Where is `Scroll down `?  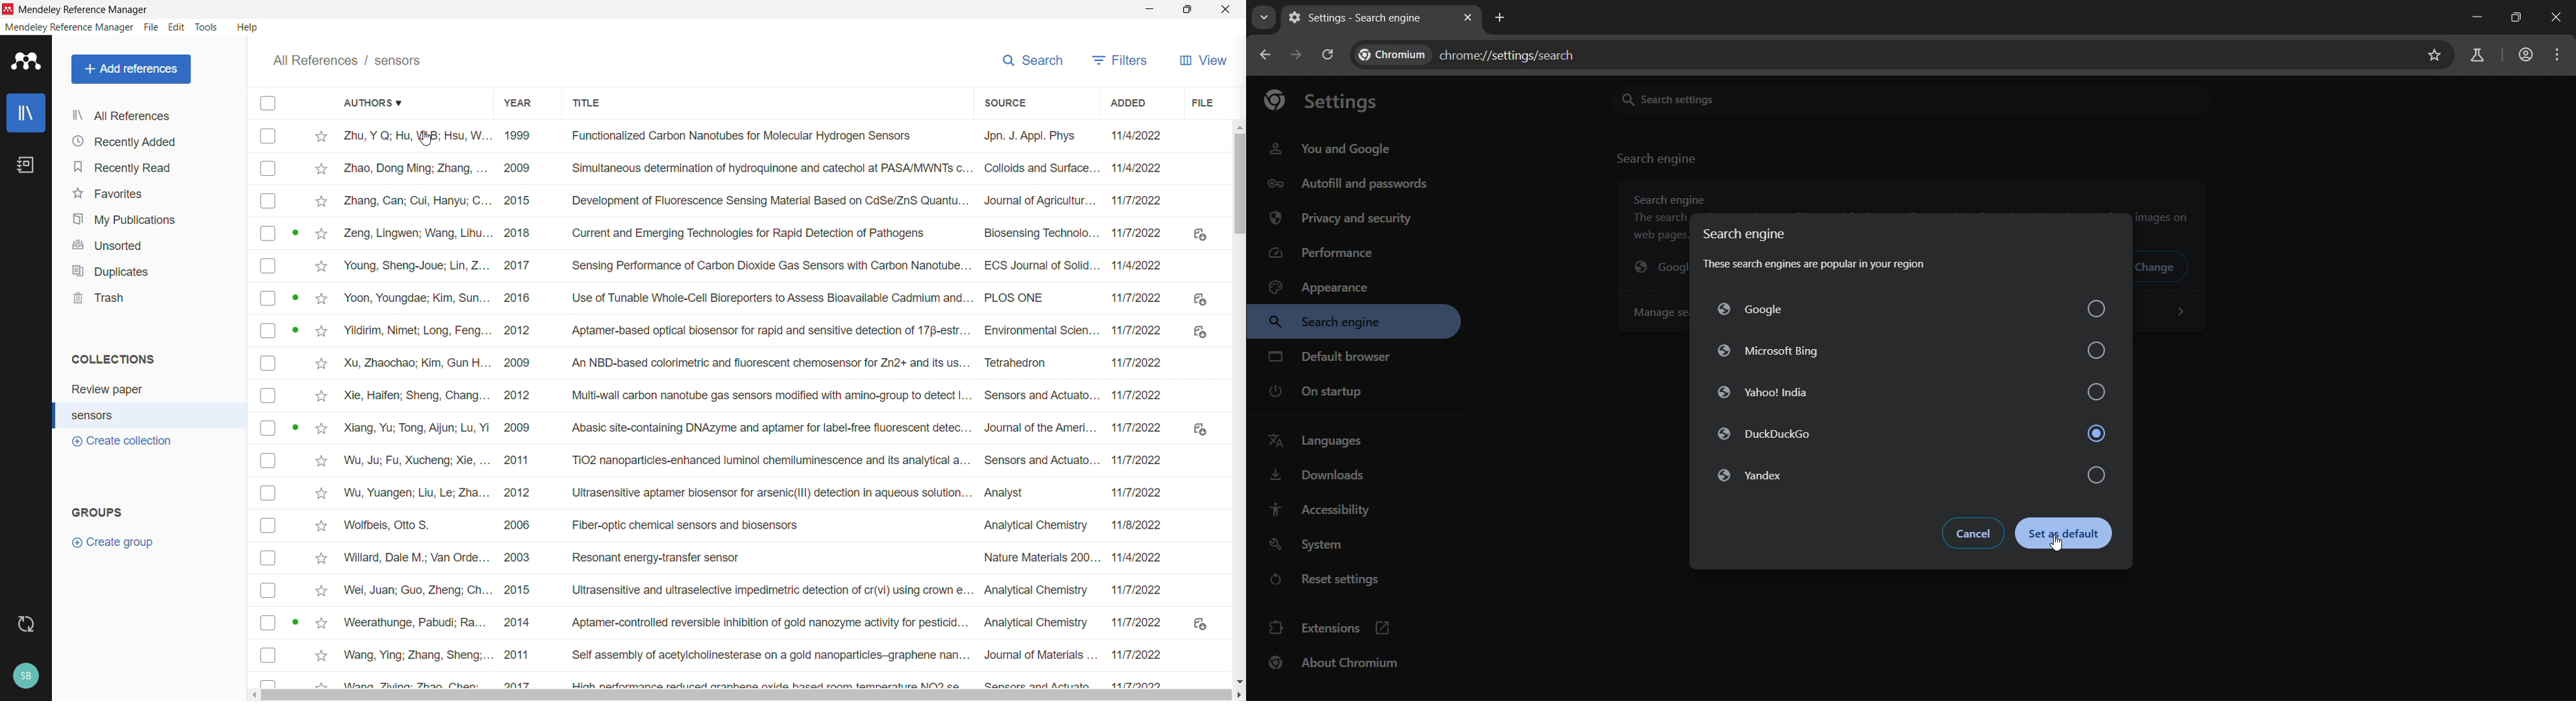 Scroll down  is located at coordinates (1238, 681).